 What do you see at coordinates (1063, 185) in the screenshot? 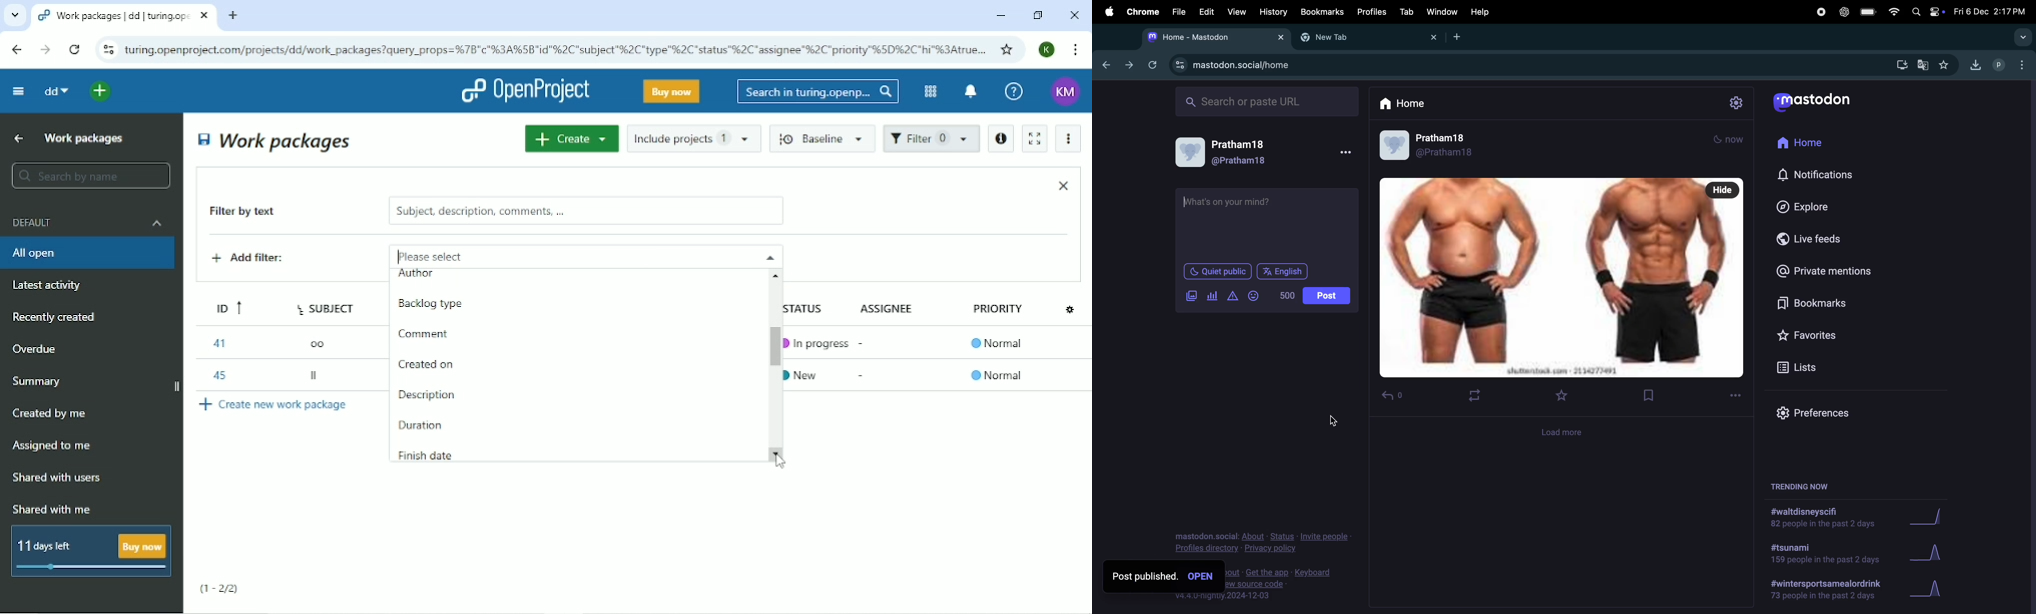
I see `Close` at bounding box center [1063, 185].